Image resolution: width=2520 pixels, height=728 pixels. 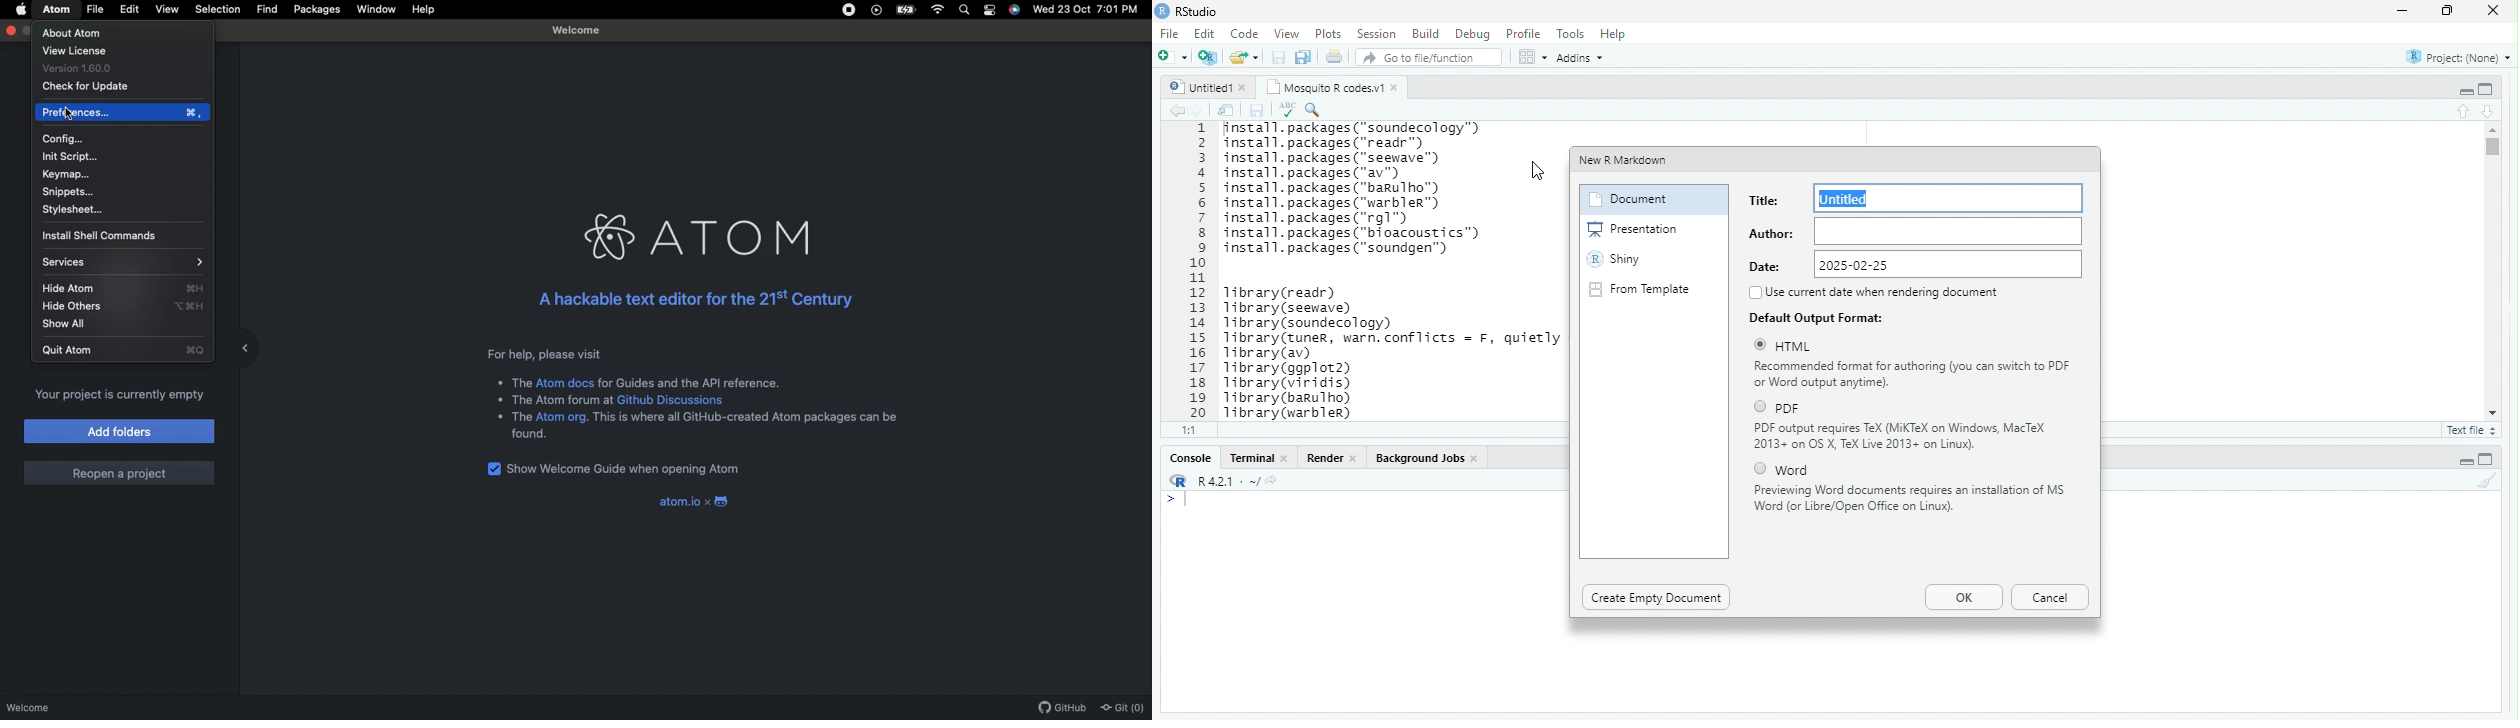 What do you see at coordinates (1656, 598) in the screenshot?
I see `Create Empty Document` at bounding box center [1656, 598].